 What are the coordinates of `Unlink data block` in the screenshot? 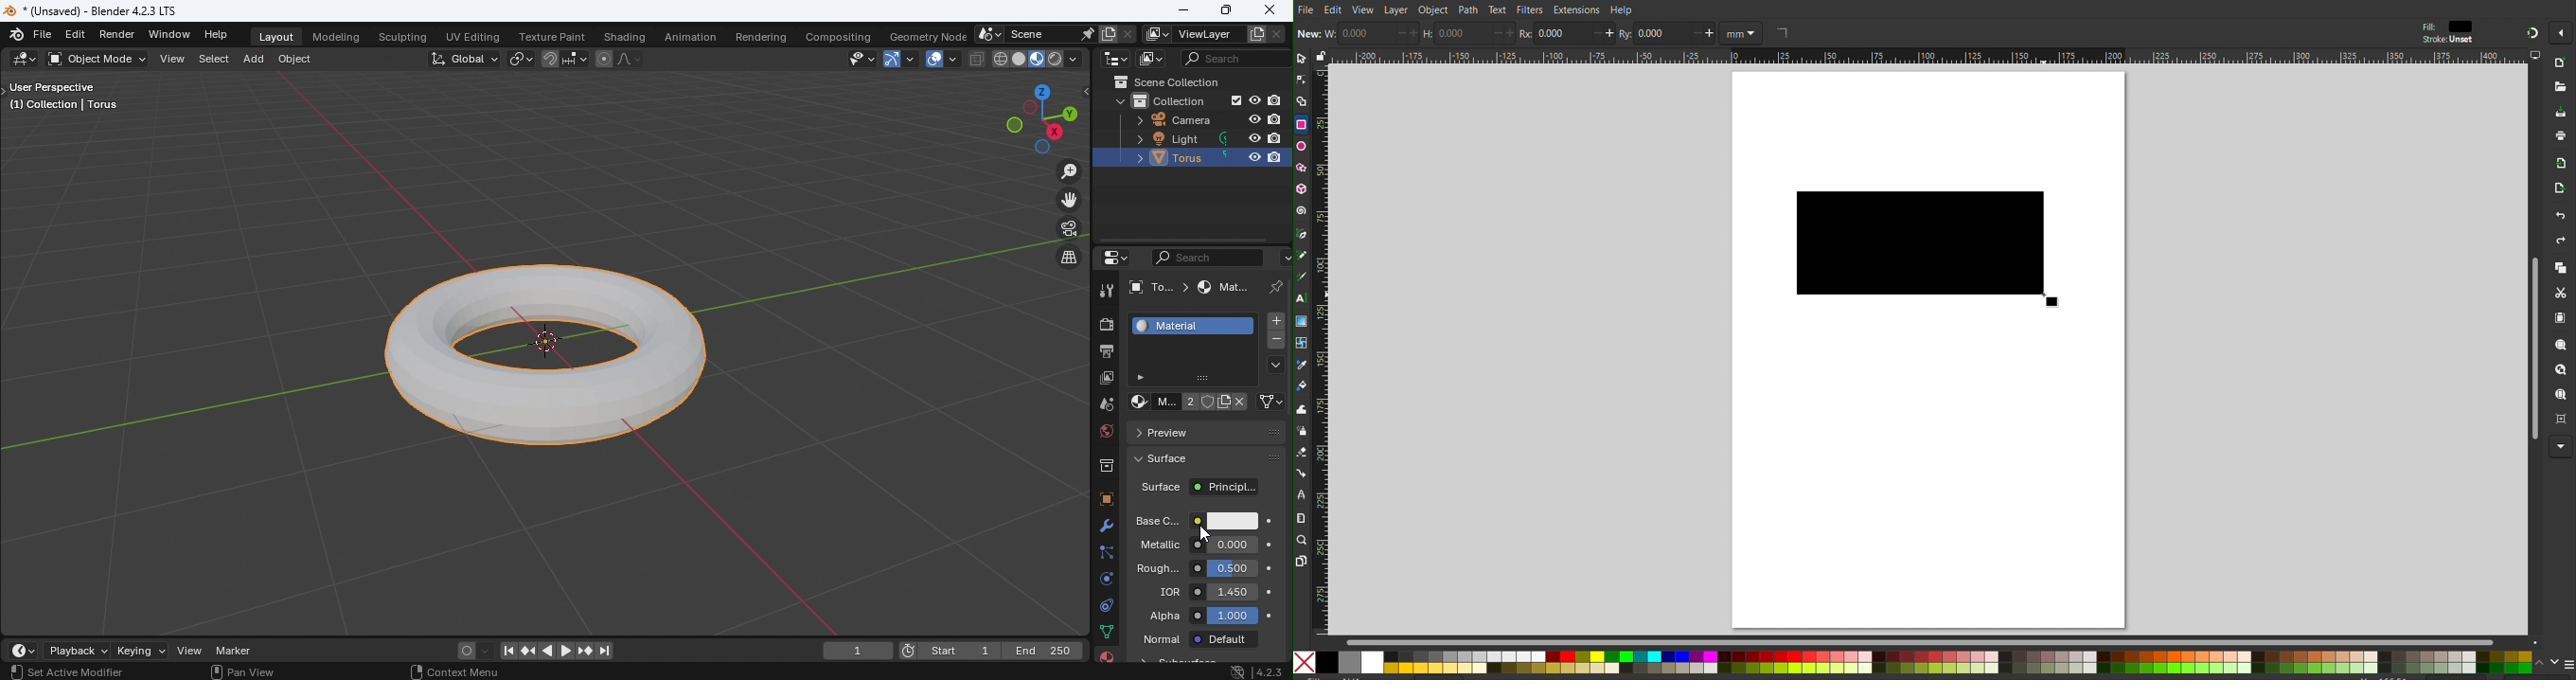 It's located at (1239, 400).